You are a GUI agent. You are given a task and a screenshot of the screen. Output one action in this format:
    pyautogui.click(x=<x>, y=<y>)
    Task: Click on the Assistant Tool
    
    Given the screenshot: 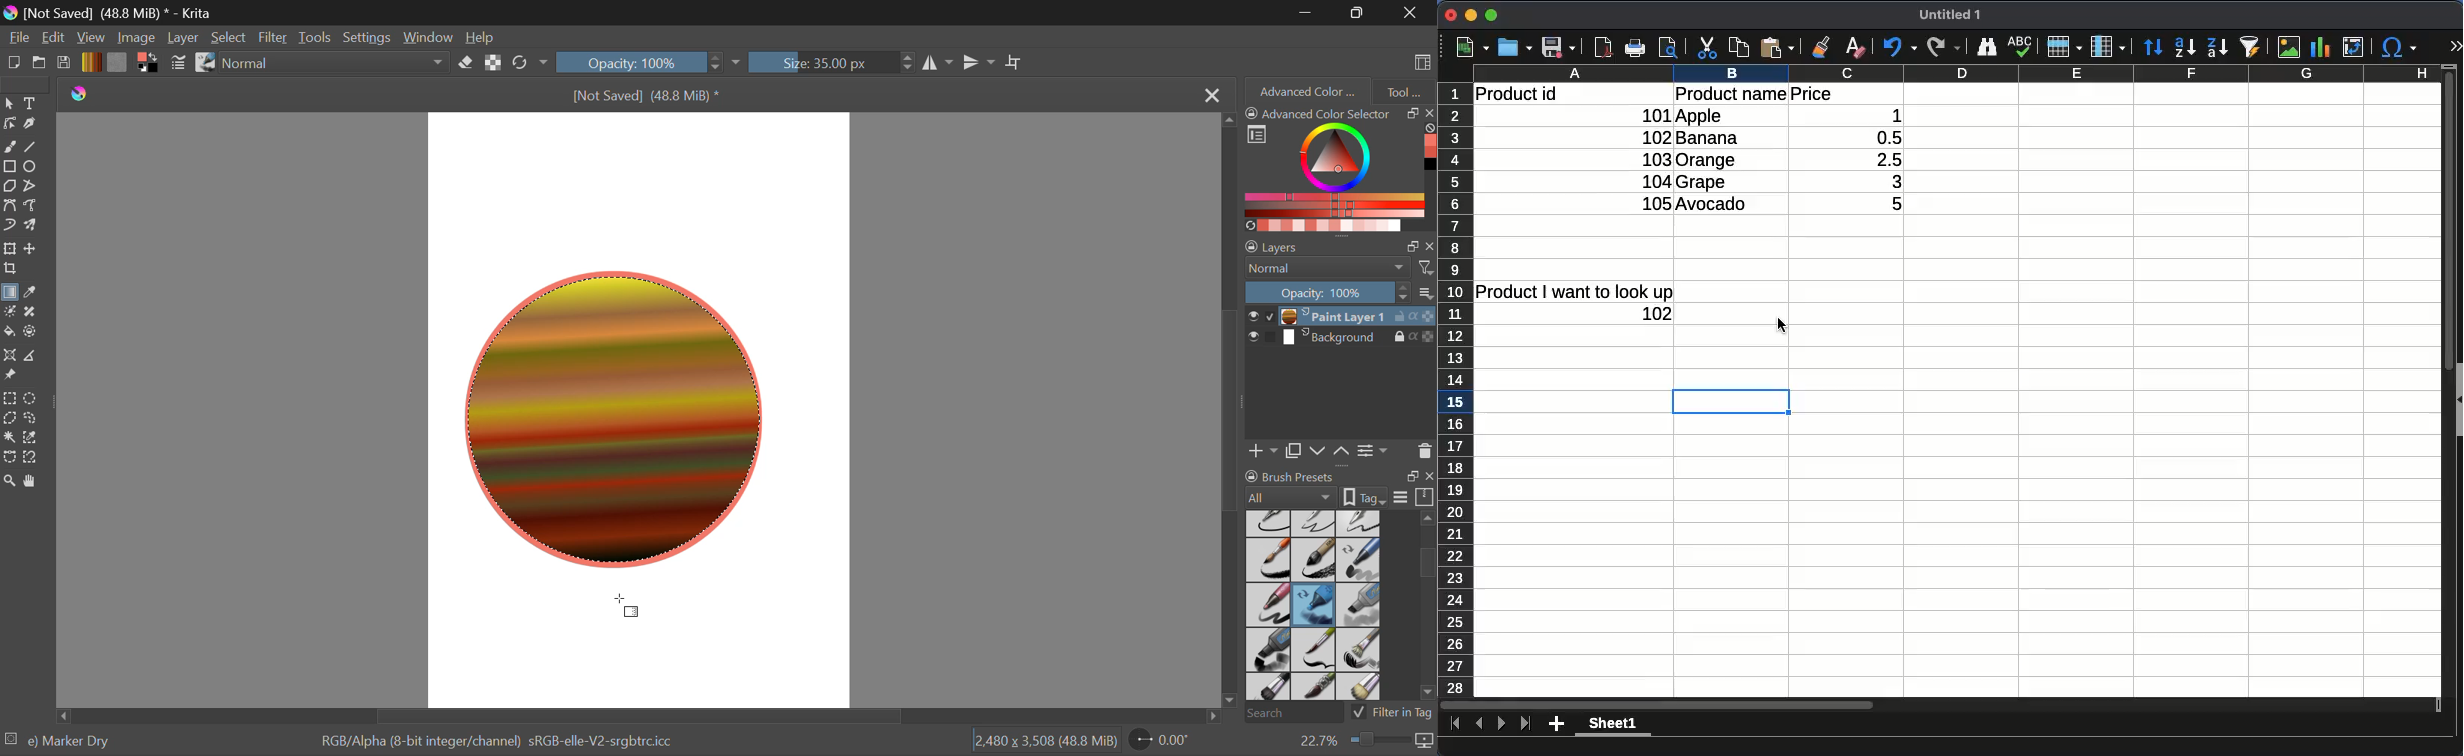 What is the action you would take?
    pyautogui.click(x=10, y=357)
    